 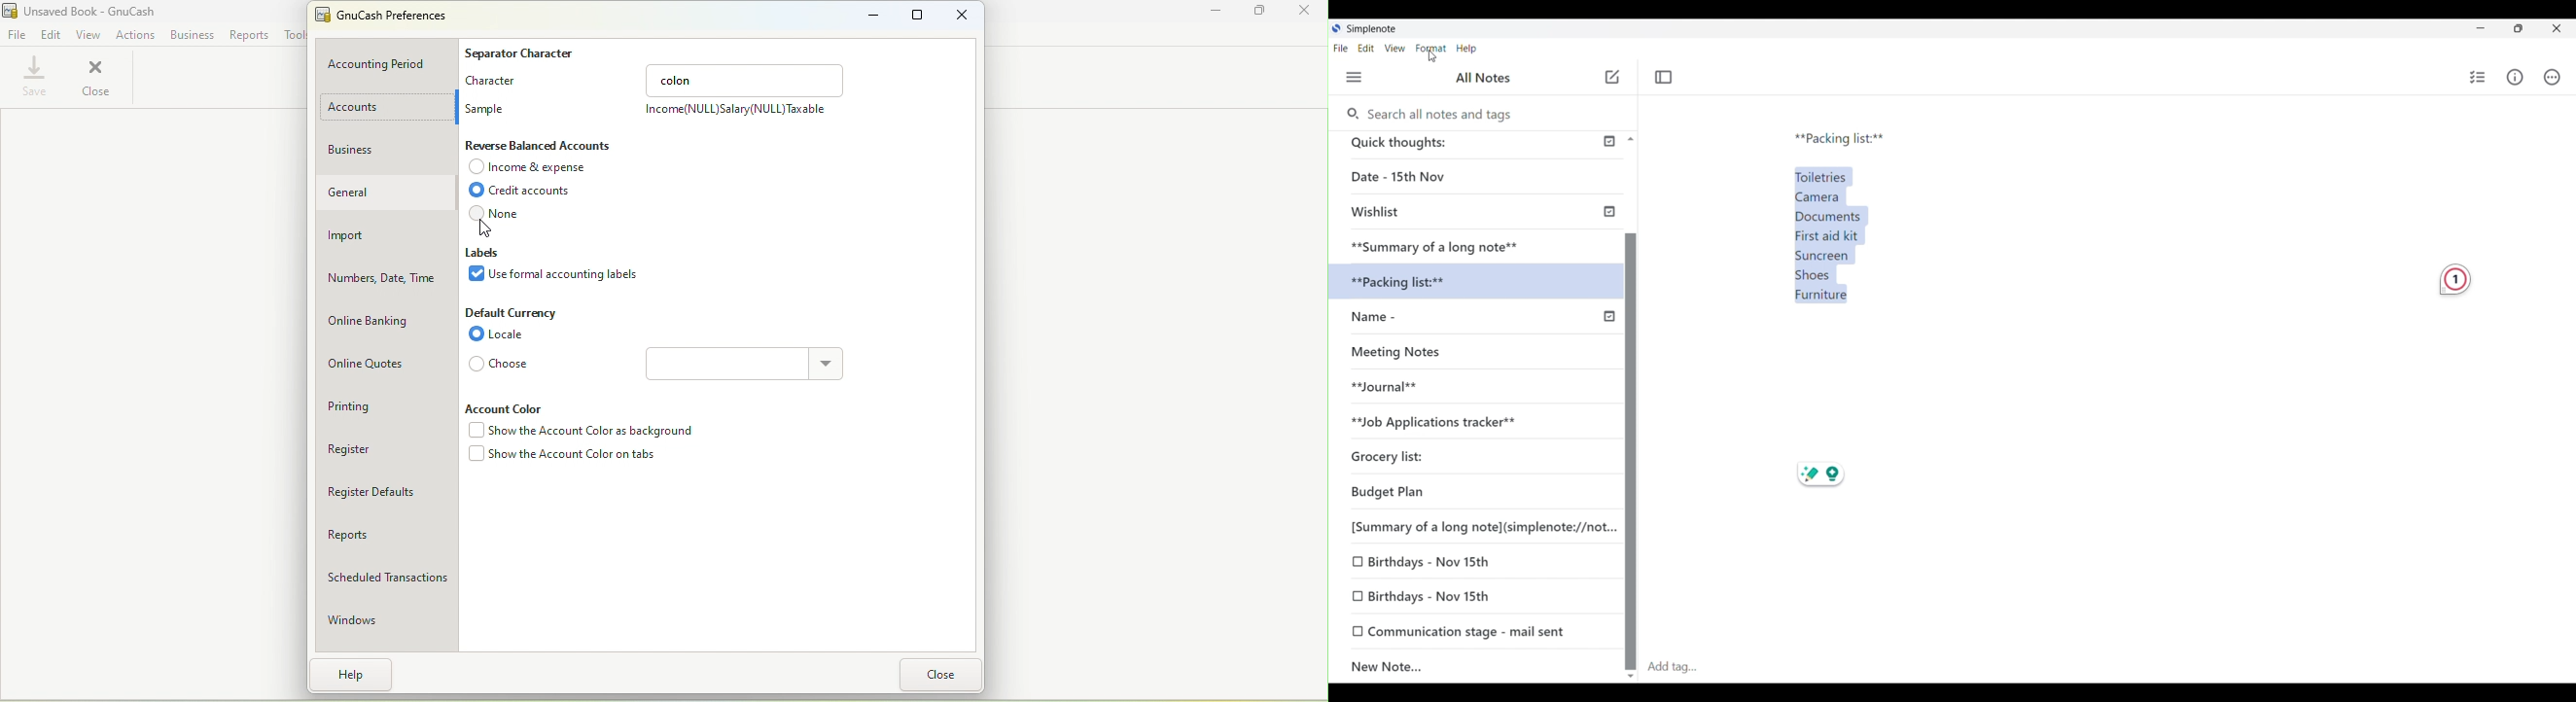 What do you see at coordinates (1441, 177) in the screenshot?
I see `Date - 15th Nov` at bounding box center [1441, 177].